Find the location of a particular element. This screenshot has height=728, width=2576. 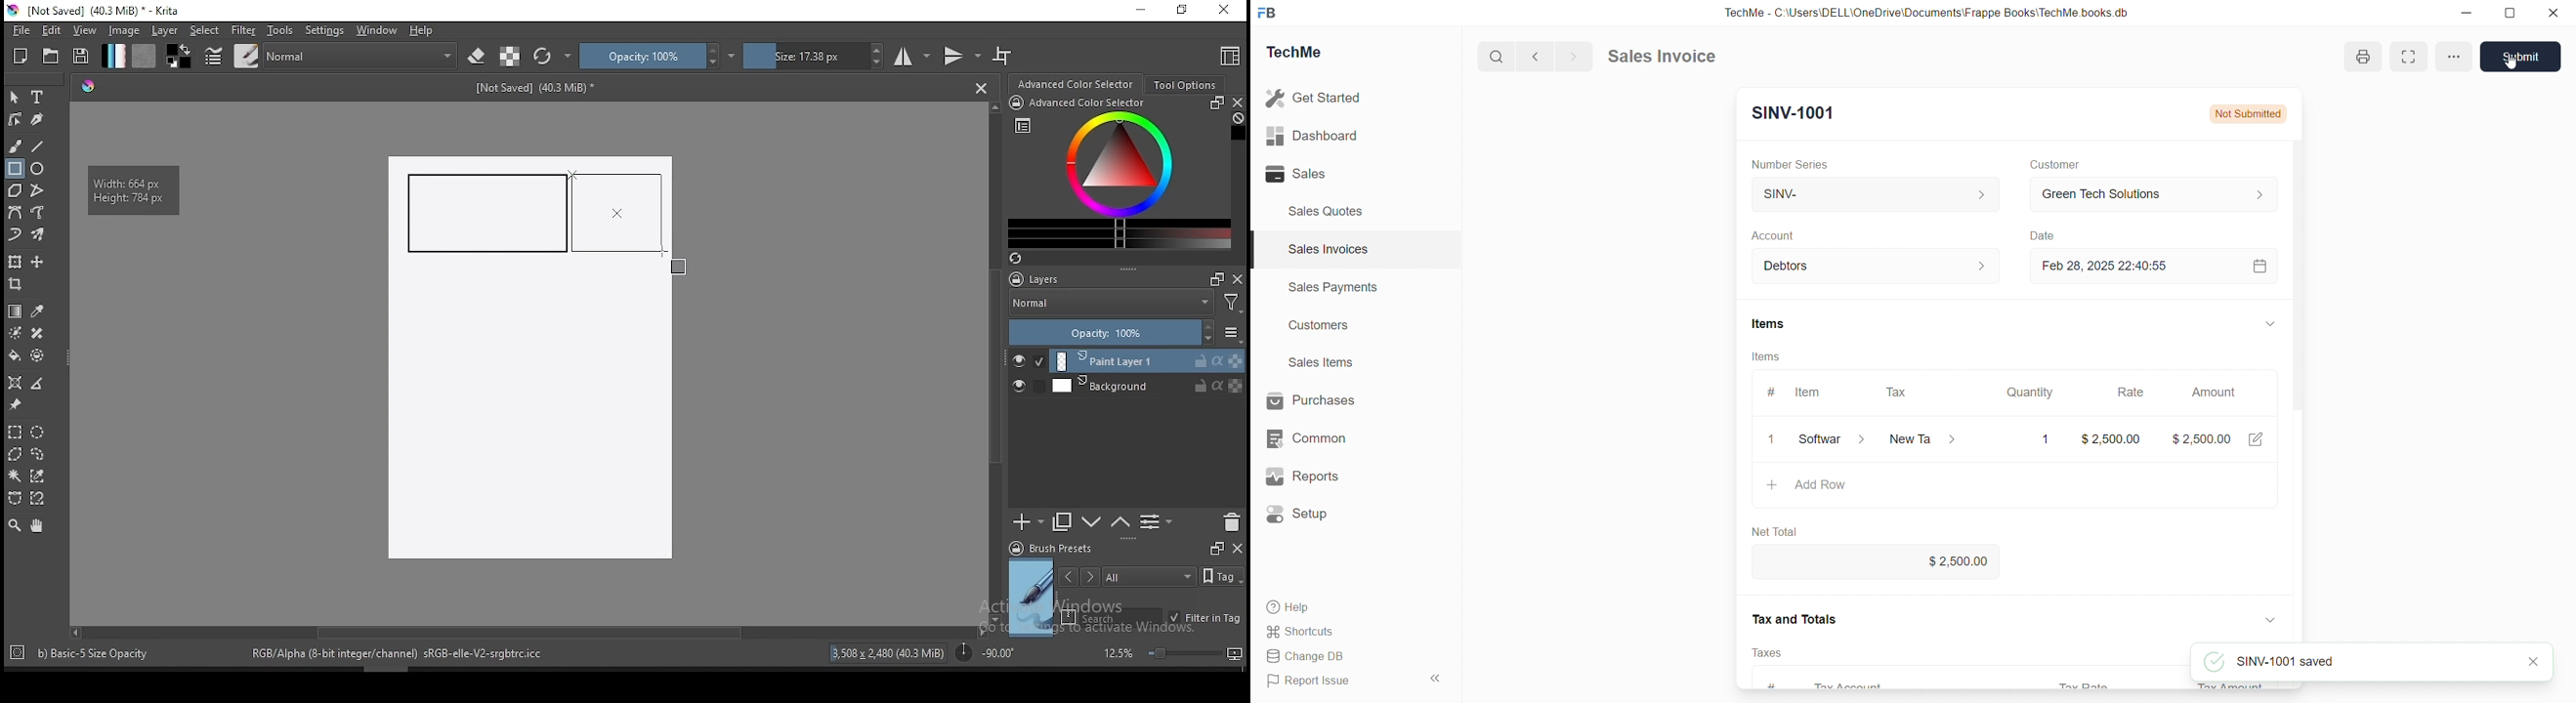

Sales invoice is located at coordinates (1661, 55).